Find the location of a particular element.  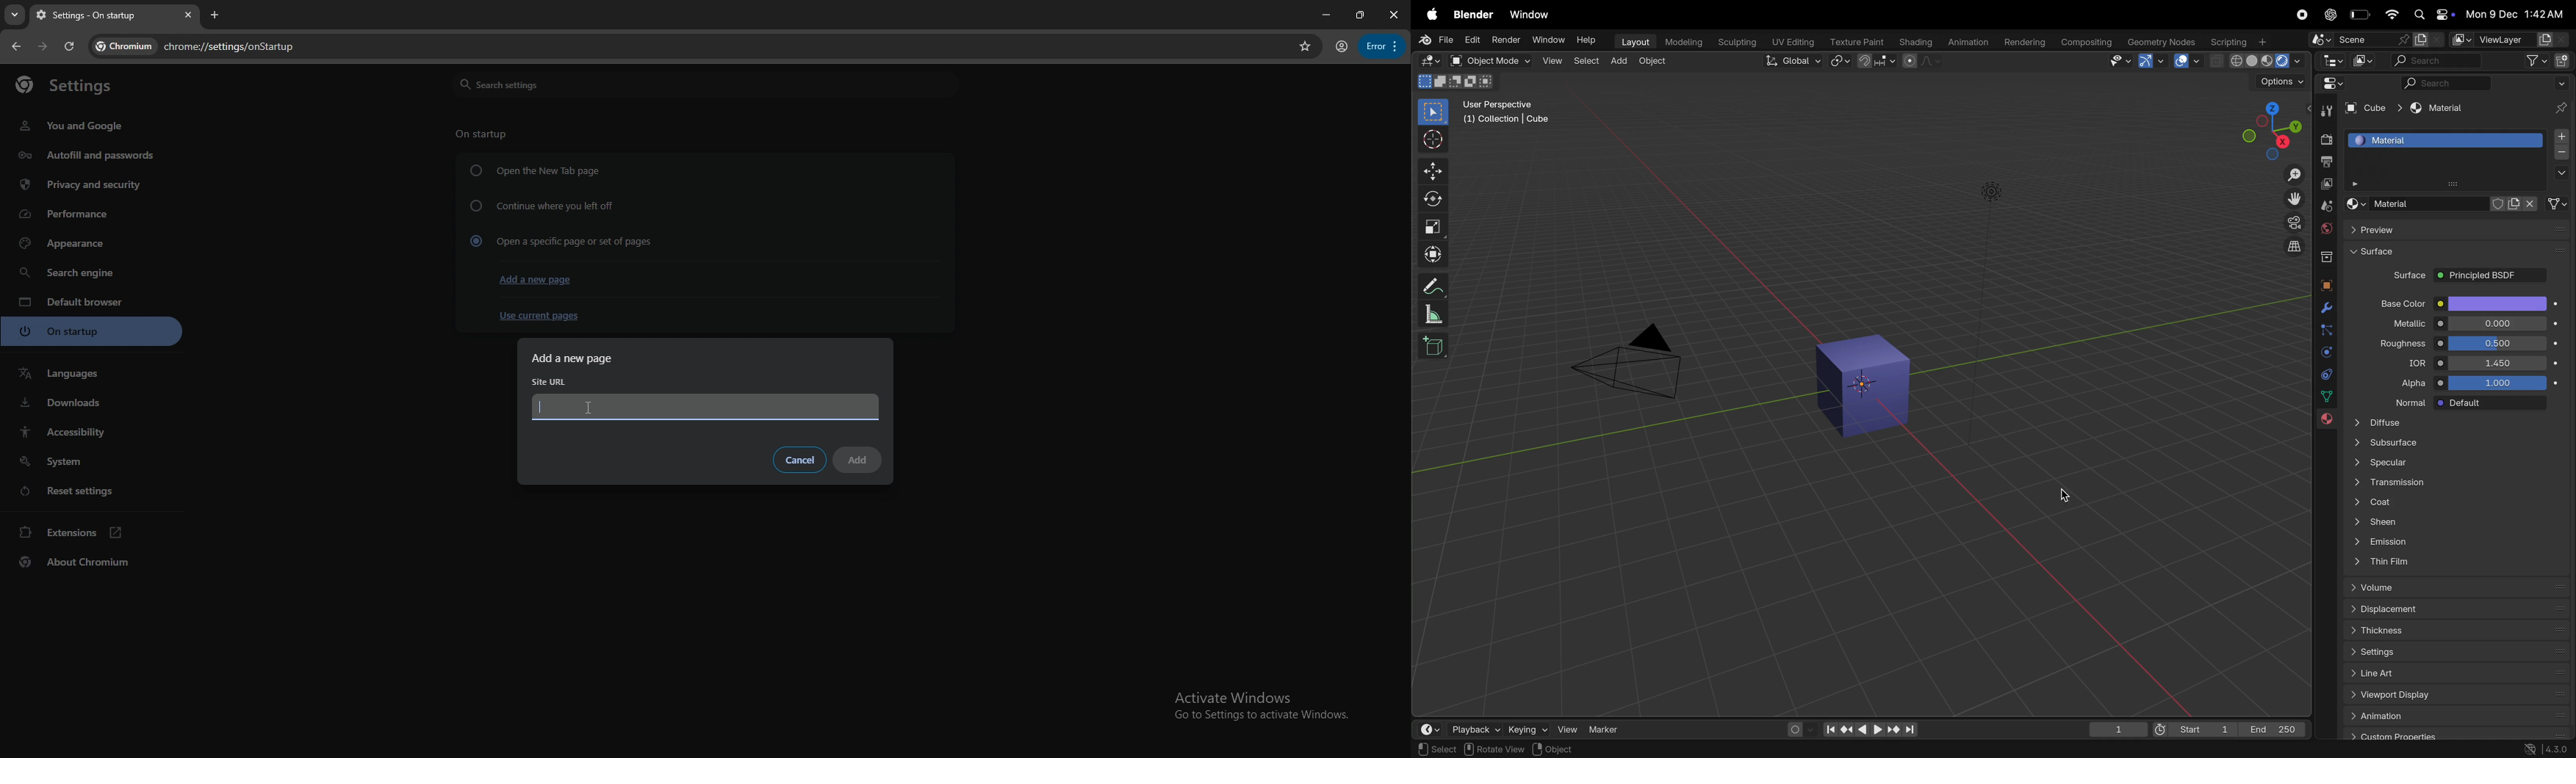

system is located at coordinates (92, 461).